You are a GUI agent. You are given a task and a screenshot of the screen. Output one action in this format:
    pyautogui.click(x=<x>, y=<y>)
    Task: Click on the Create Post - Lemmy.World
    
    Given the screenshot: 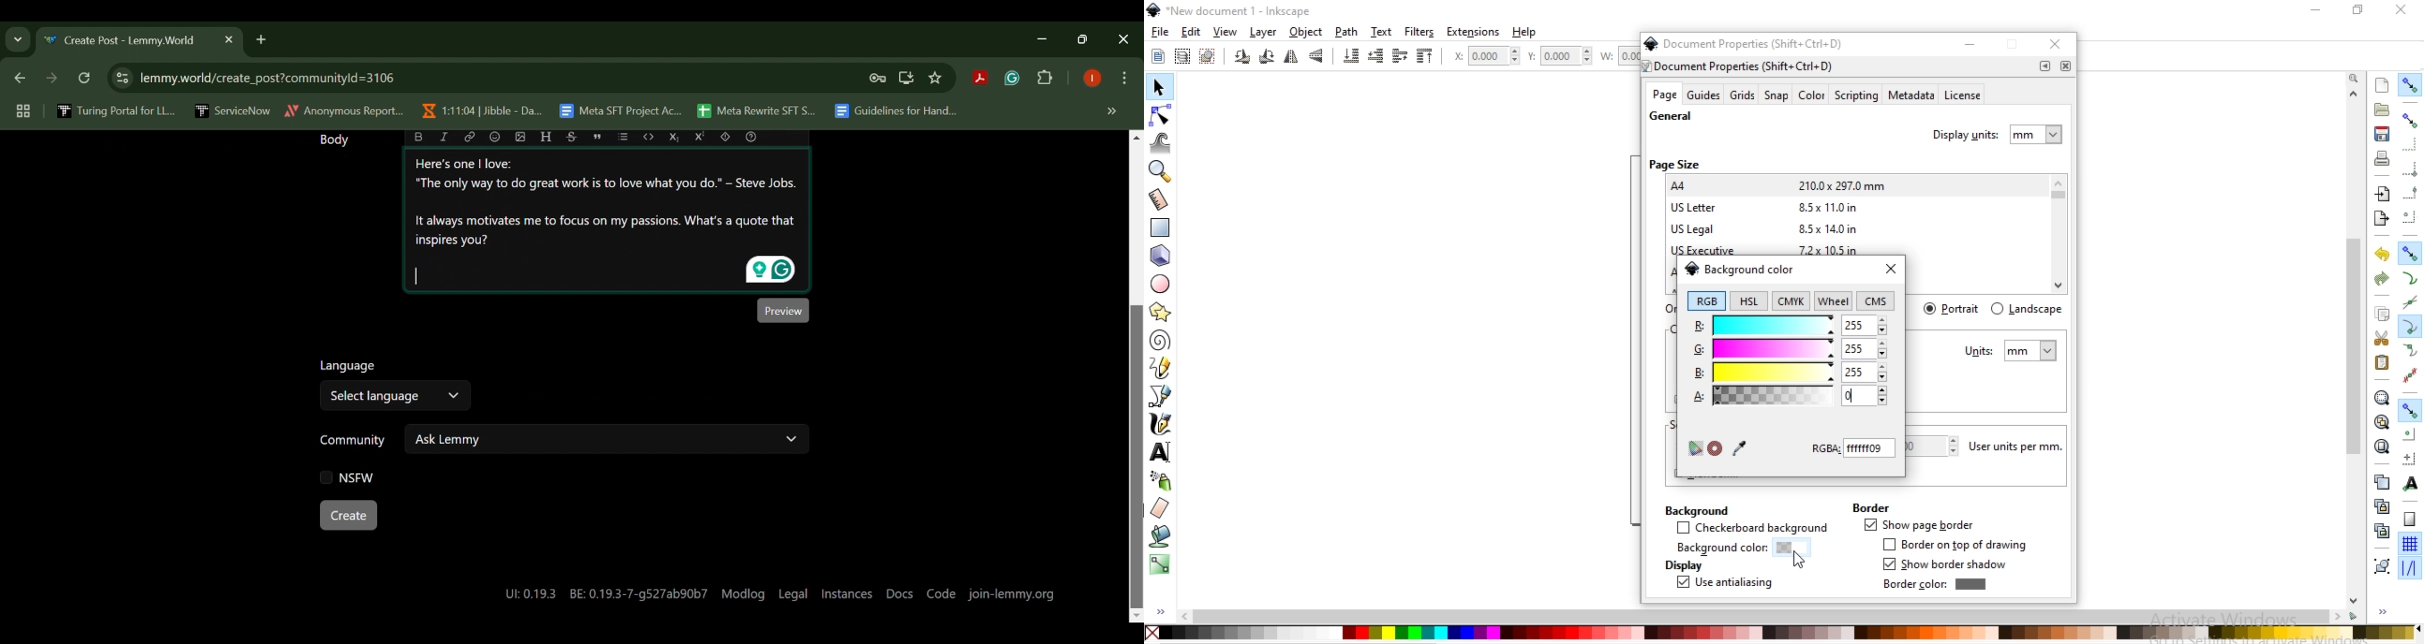 What is the action you would take?
    pyautogui.click(x=123, y=41)
    